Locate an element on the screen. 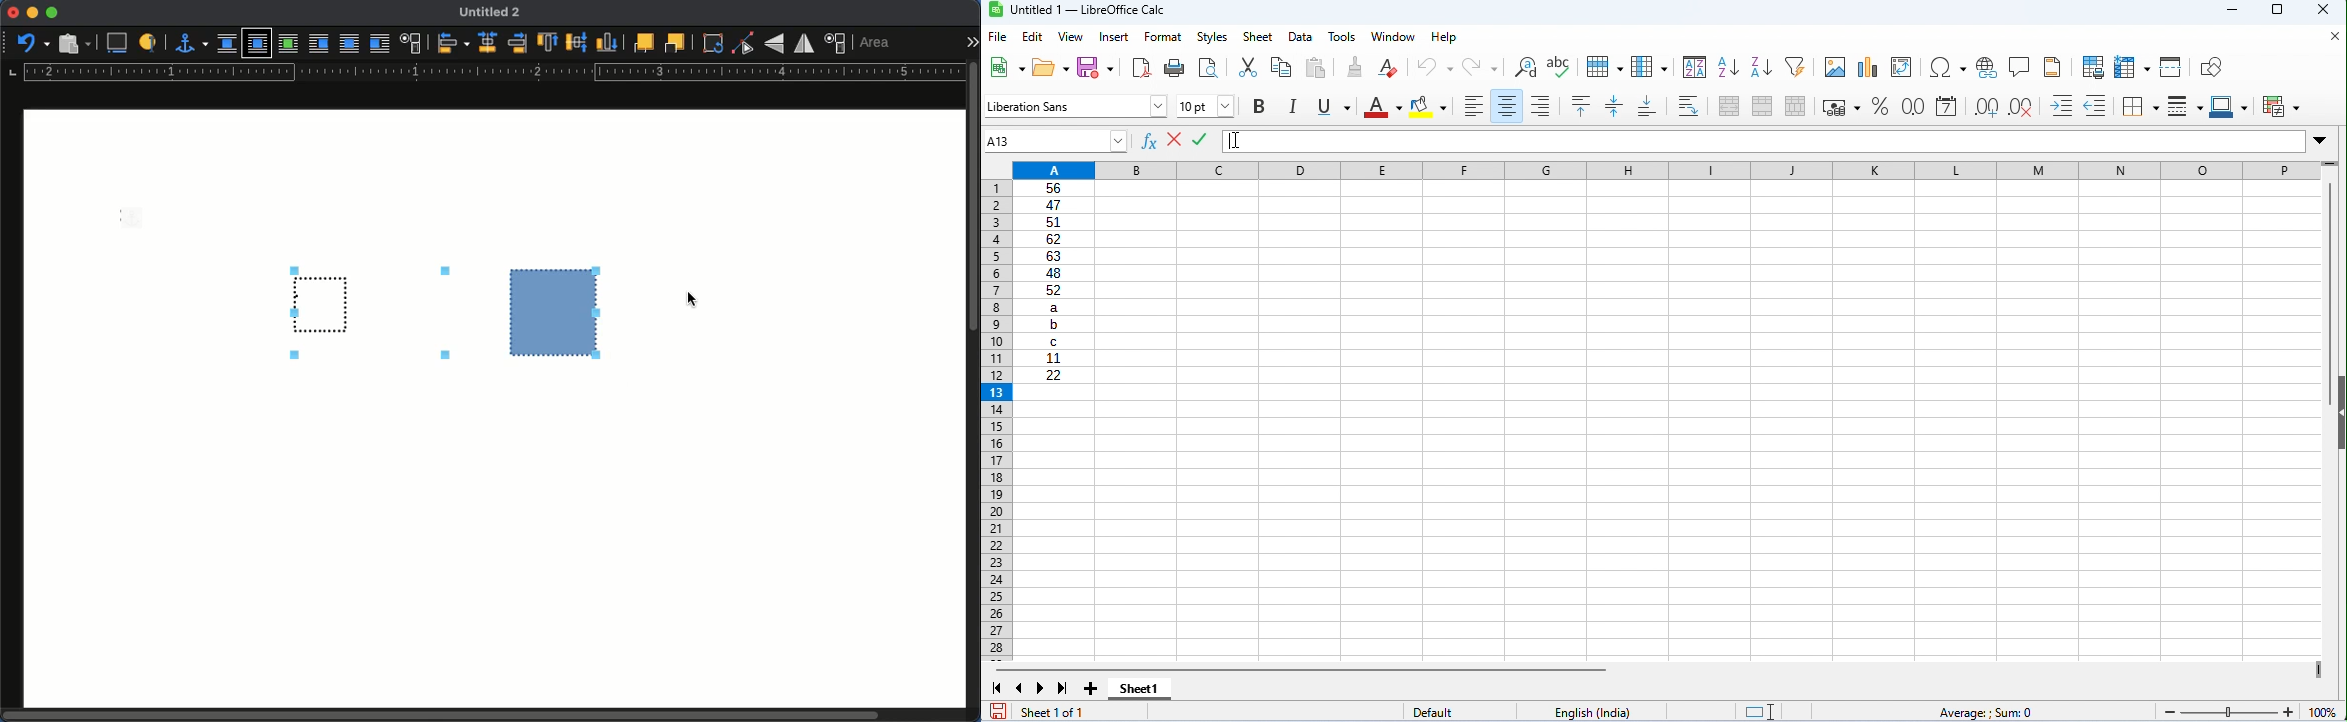 This screenshot has width=2352, height=728. insert chart is located at coordinates (1866, 68).